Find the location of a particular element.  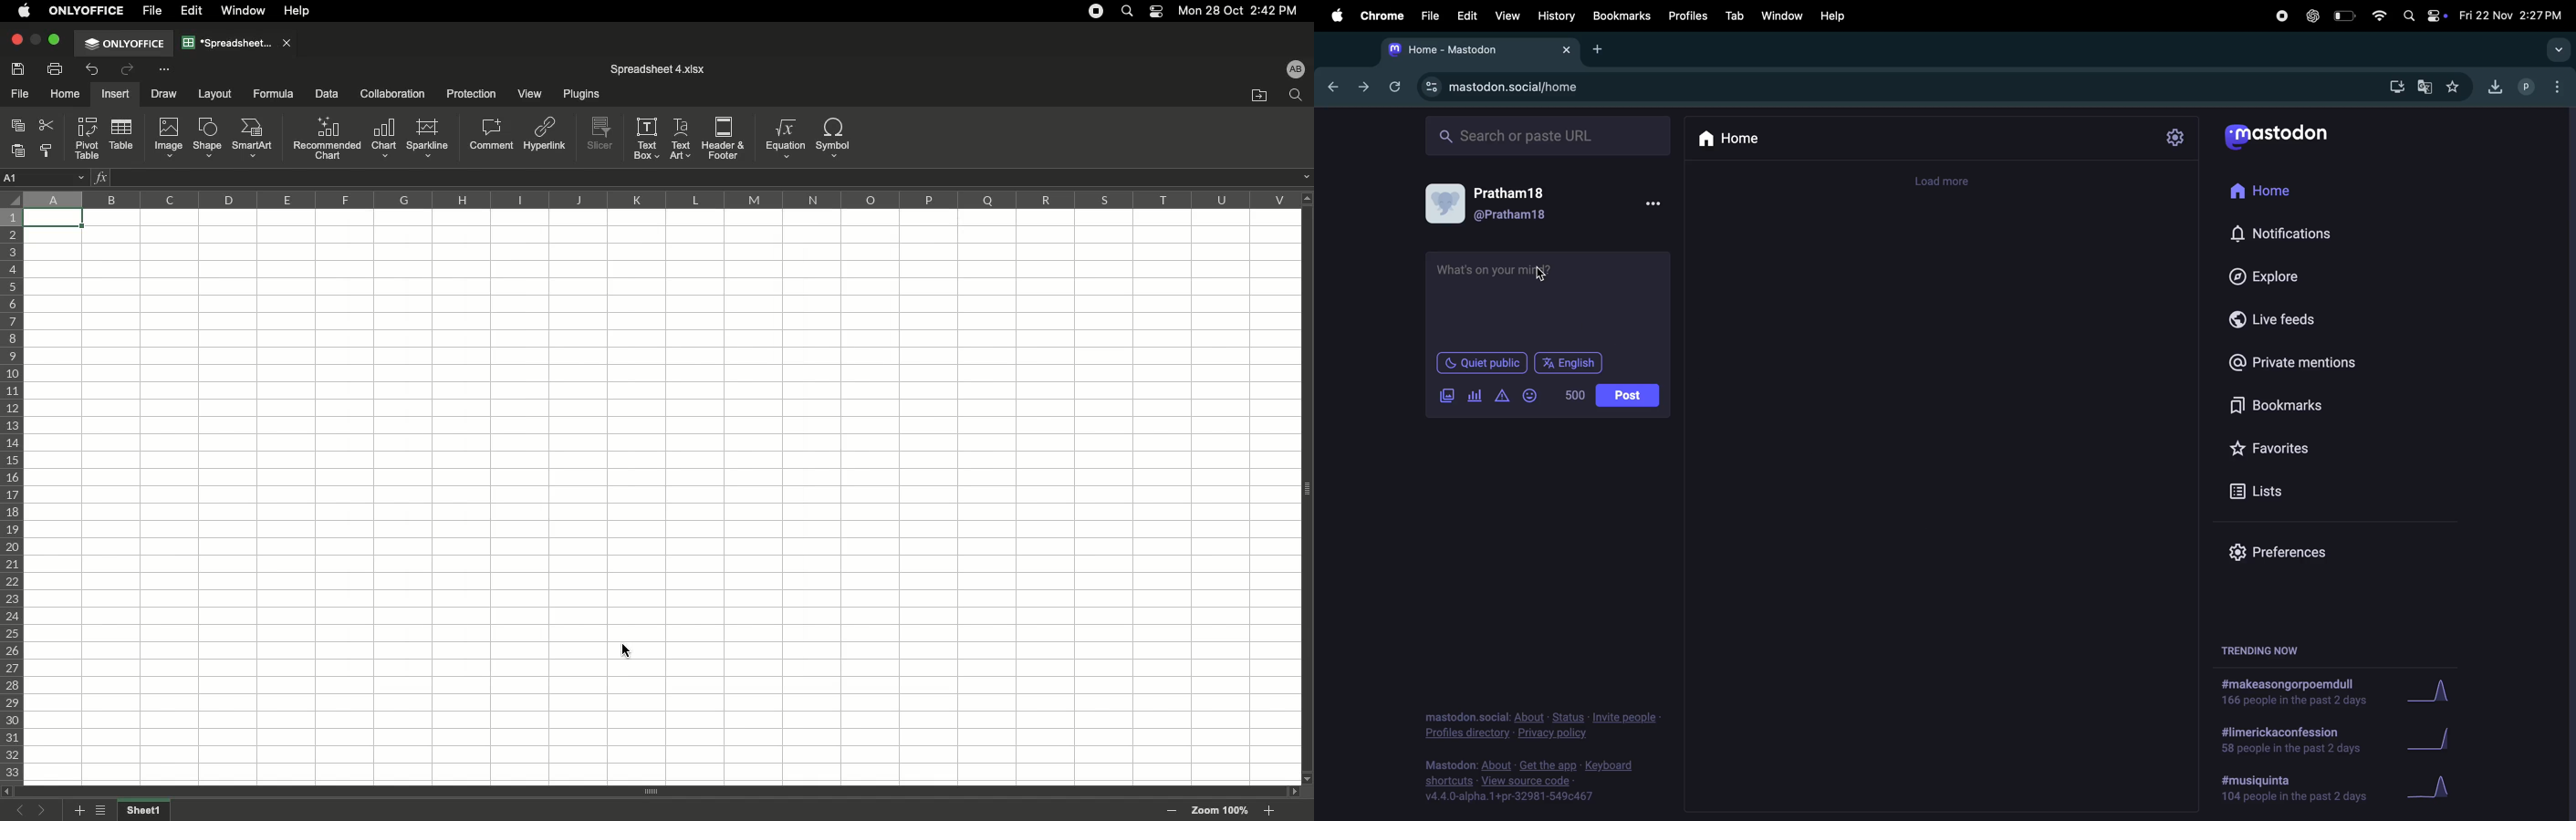

Comment is located at coordinates (493, 136).